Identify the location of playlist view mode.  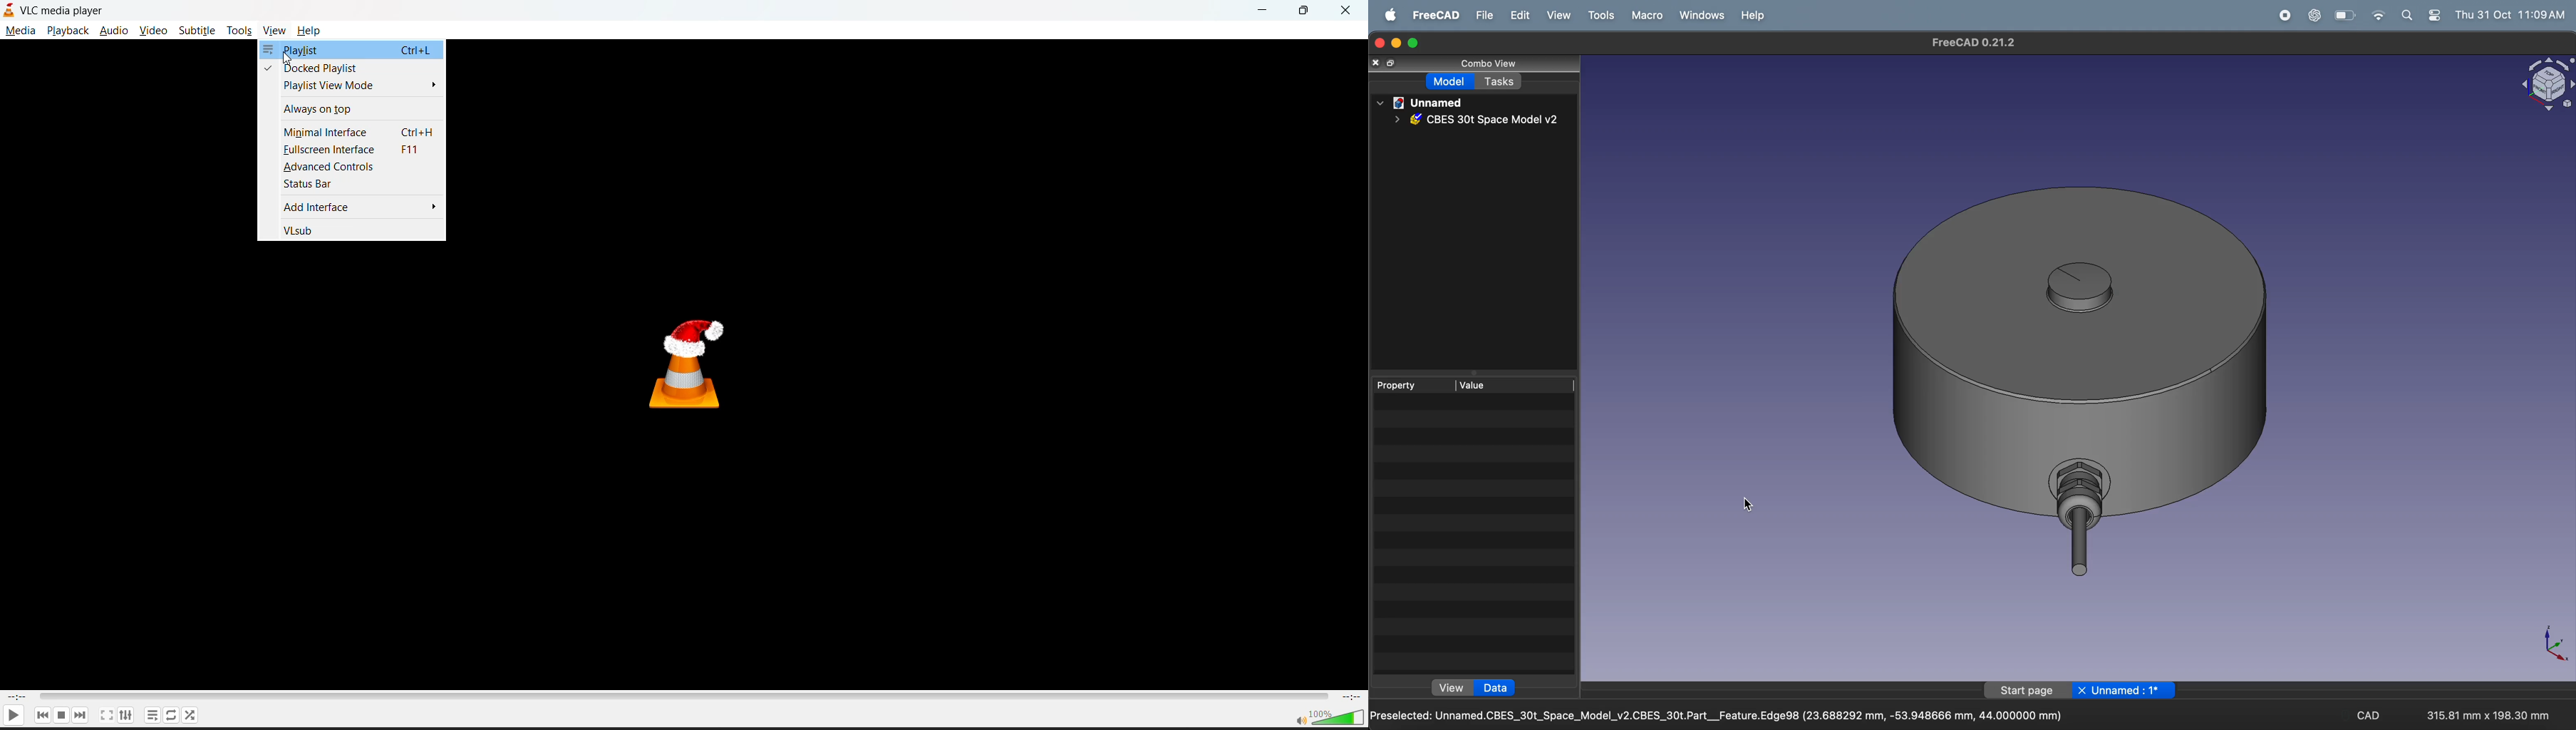
(351, 86).